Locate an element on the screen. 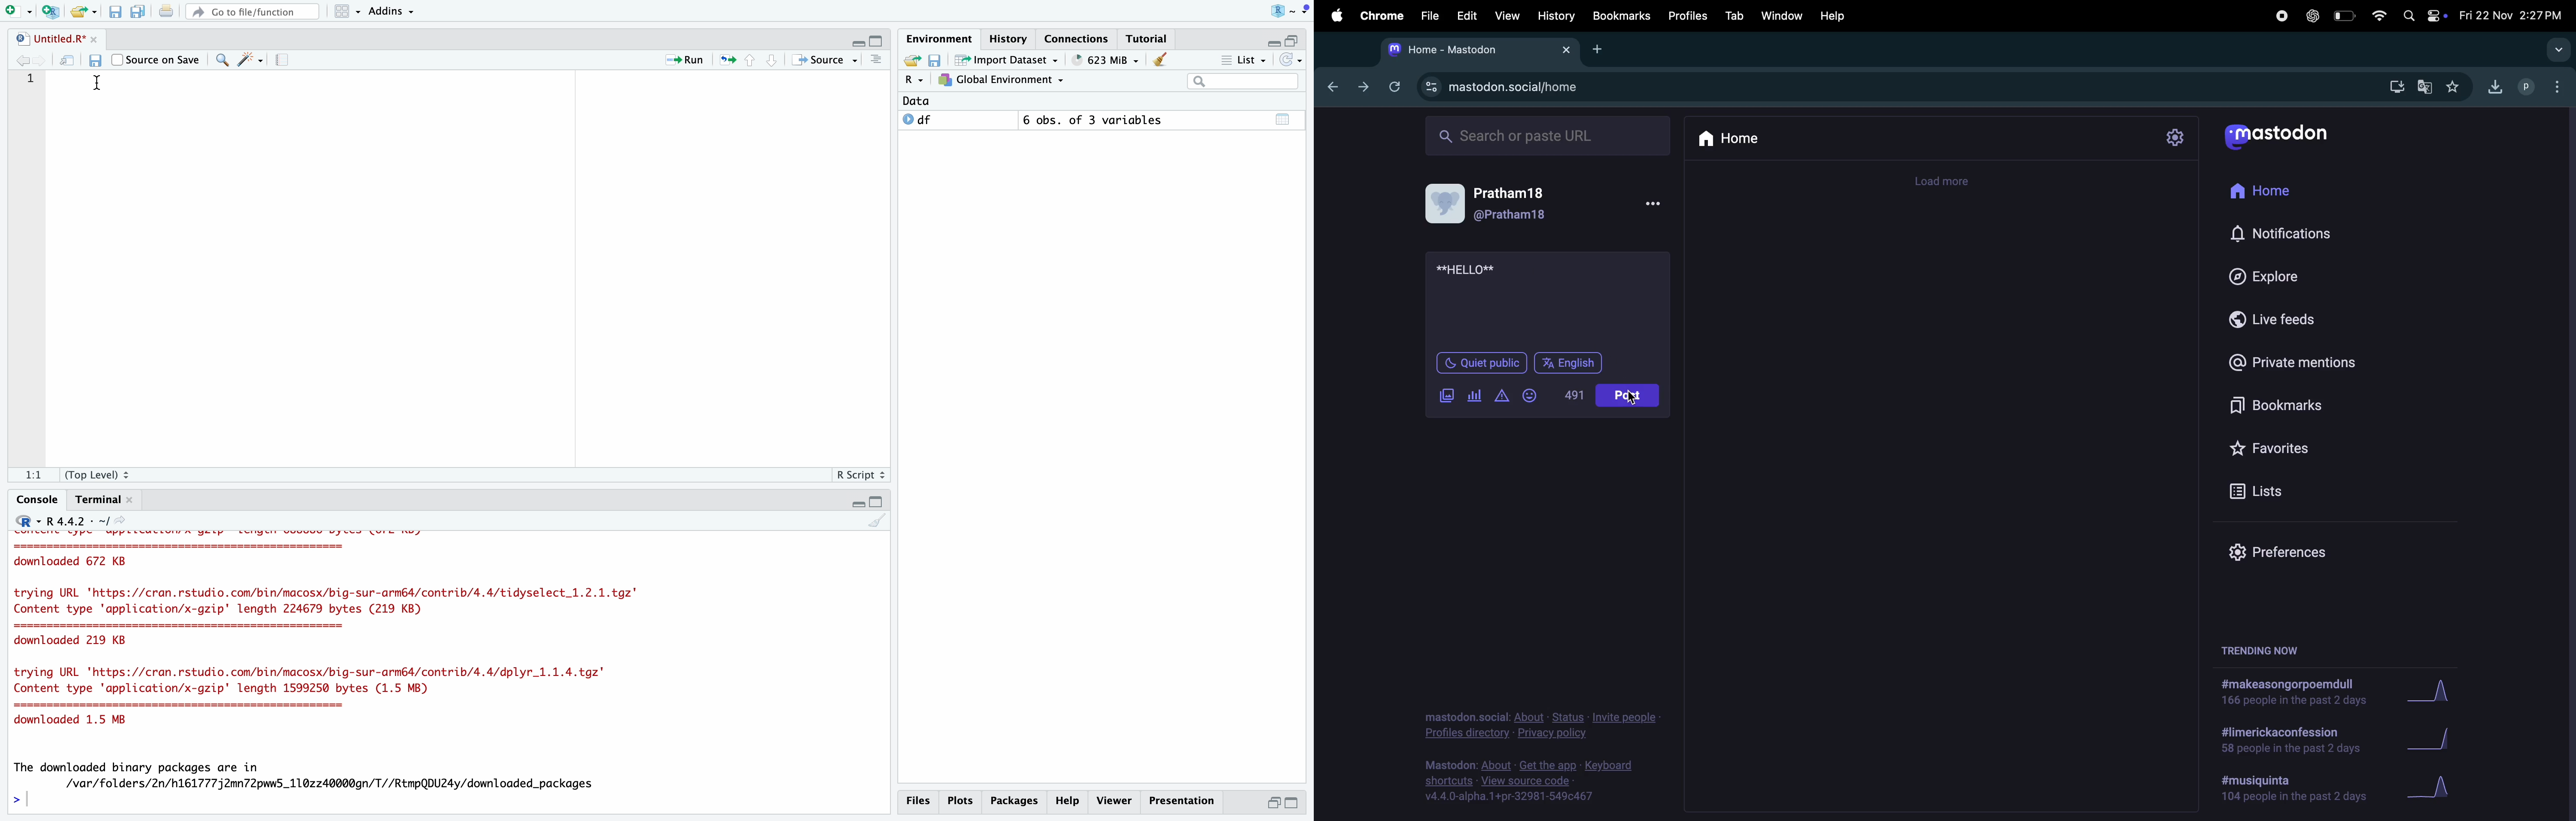 The image size is (2576, 840). Create new project is located at coordinates (52, 11).